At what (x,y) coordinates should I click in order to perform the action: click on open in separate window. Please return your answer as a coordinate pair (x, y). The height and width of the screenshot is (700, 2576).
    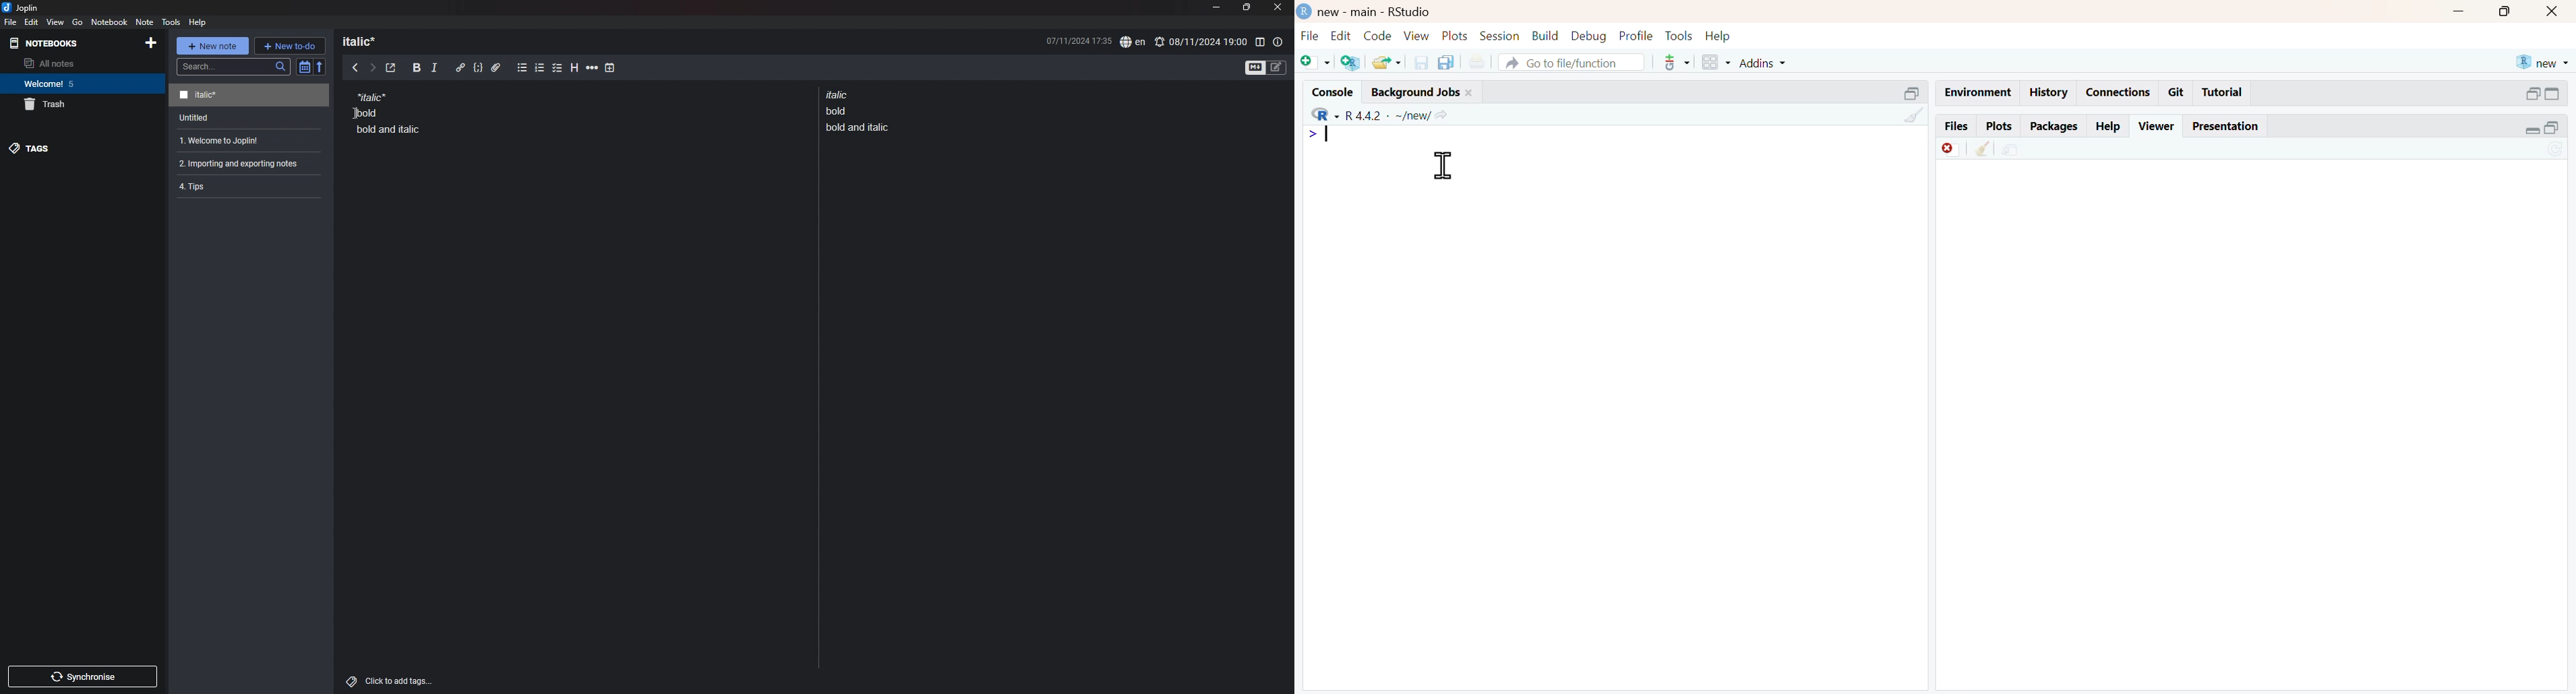
    Looking at the image, I should click on (2552, 127).